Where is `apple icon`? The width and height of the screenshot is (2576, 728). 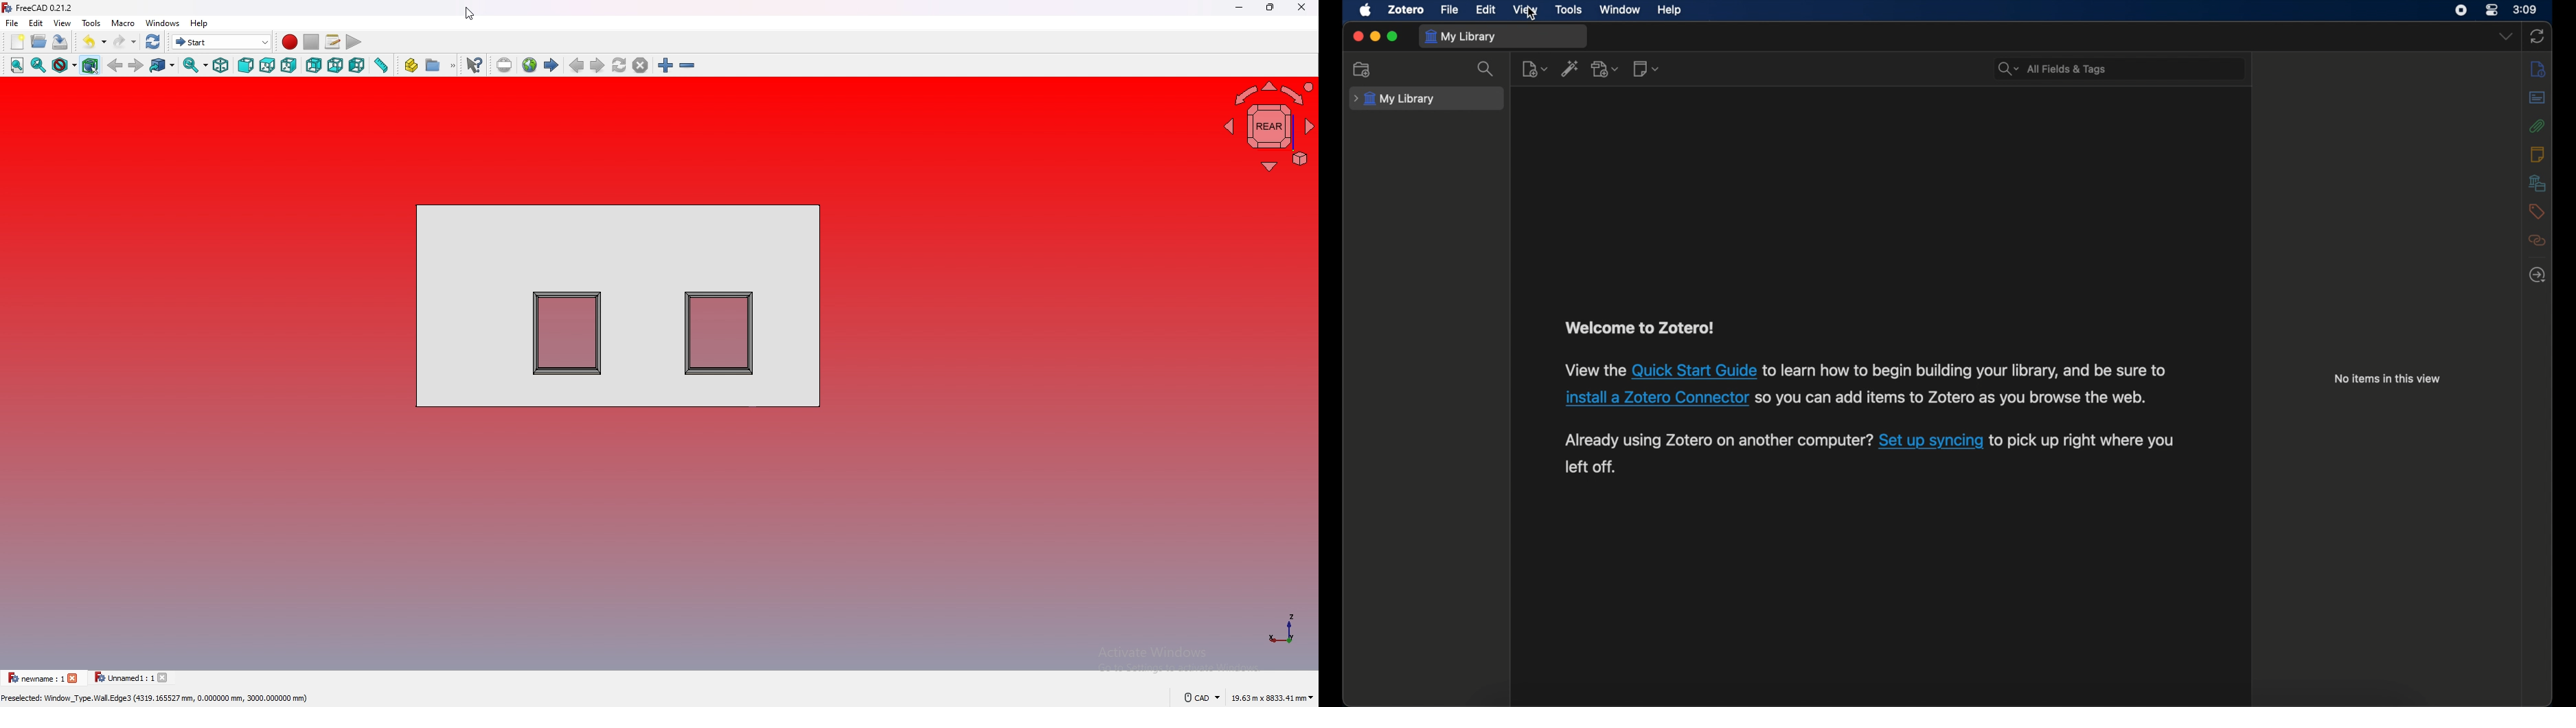 apple icon is located at coordinates (1367, 10).